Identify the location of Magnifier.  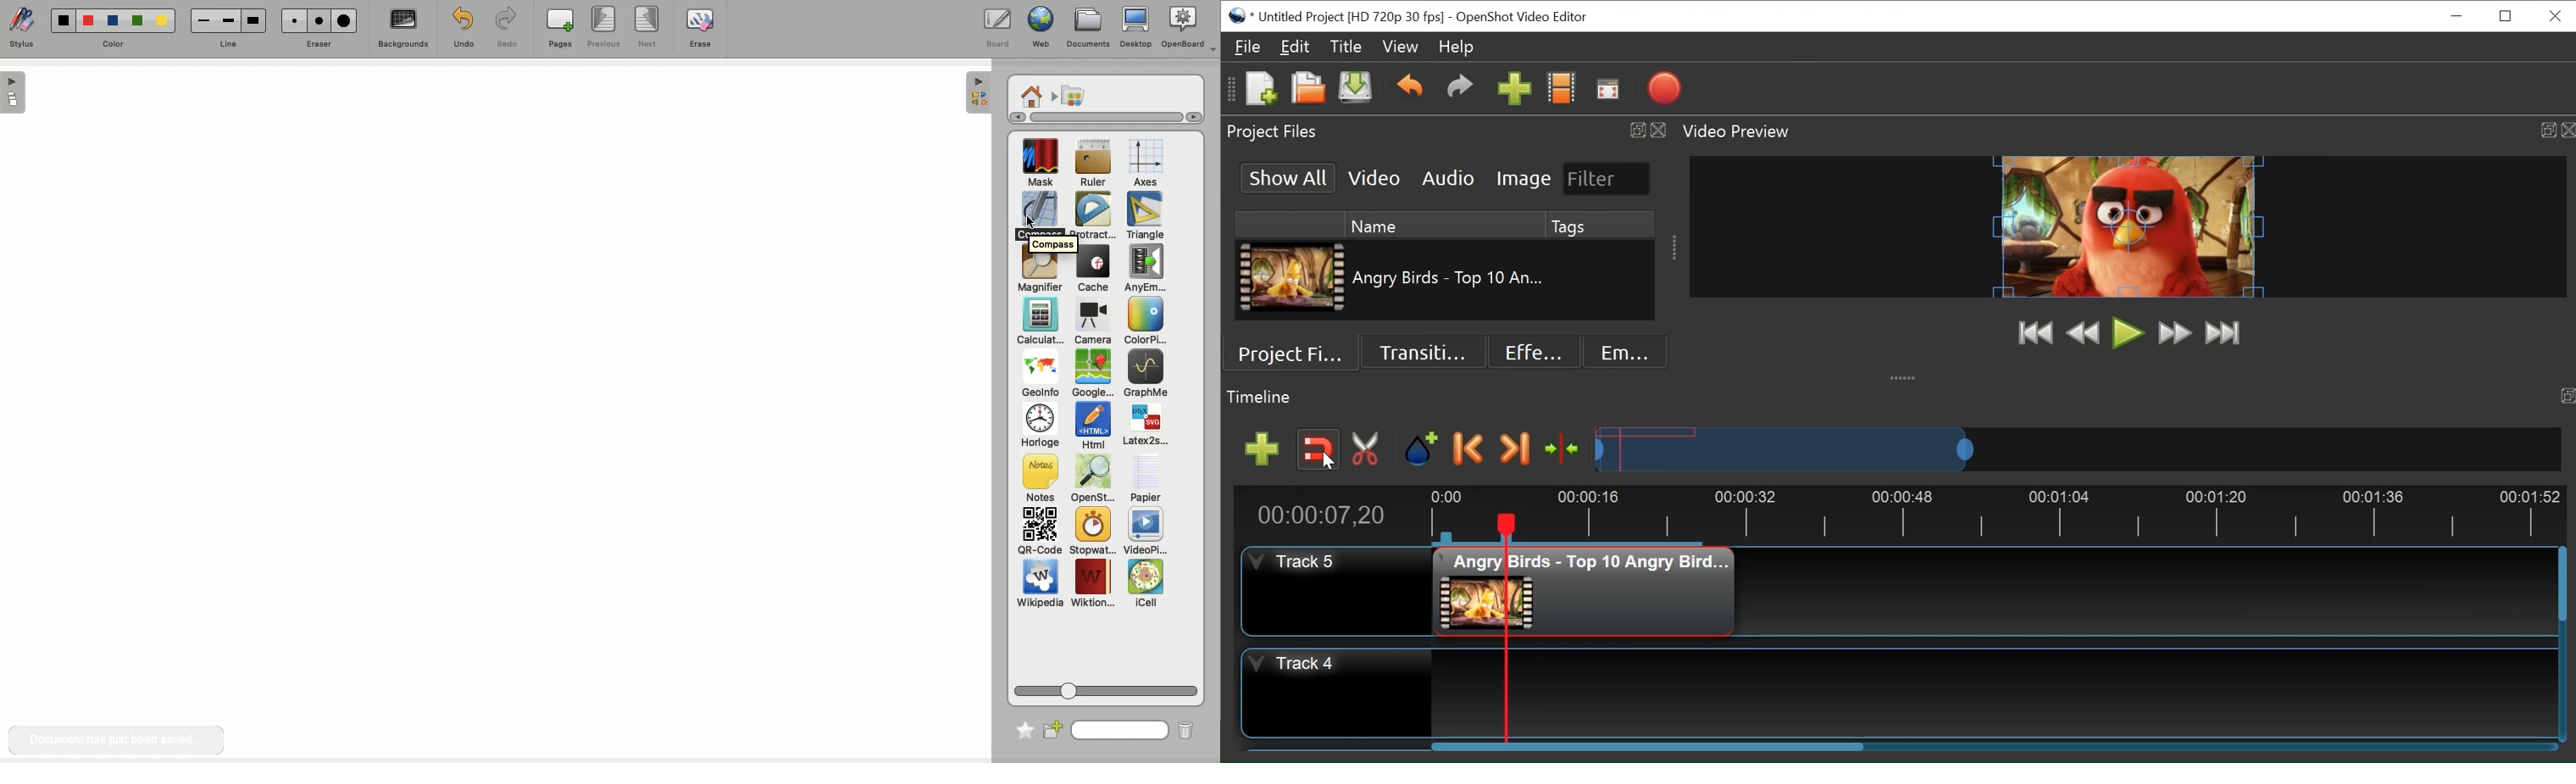
(1039, 275).